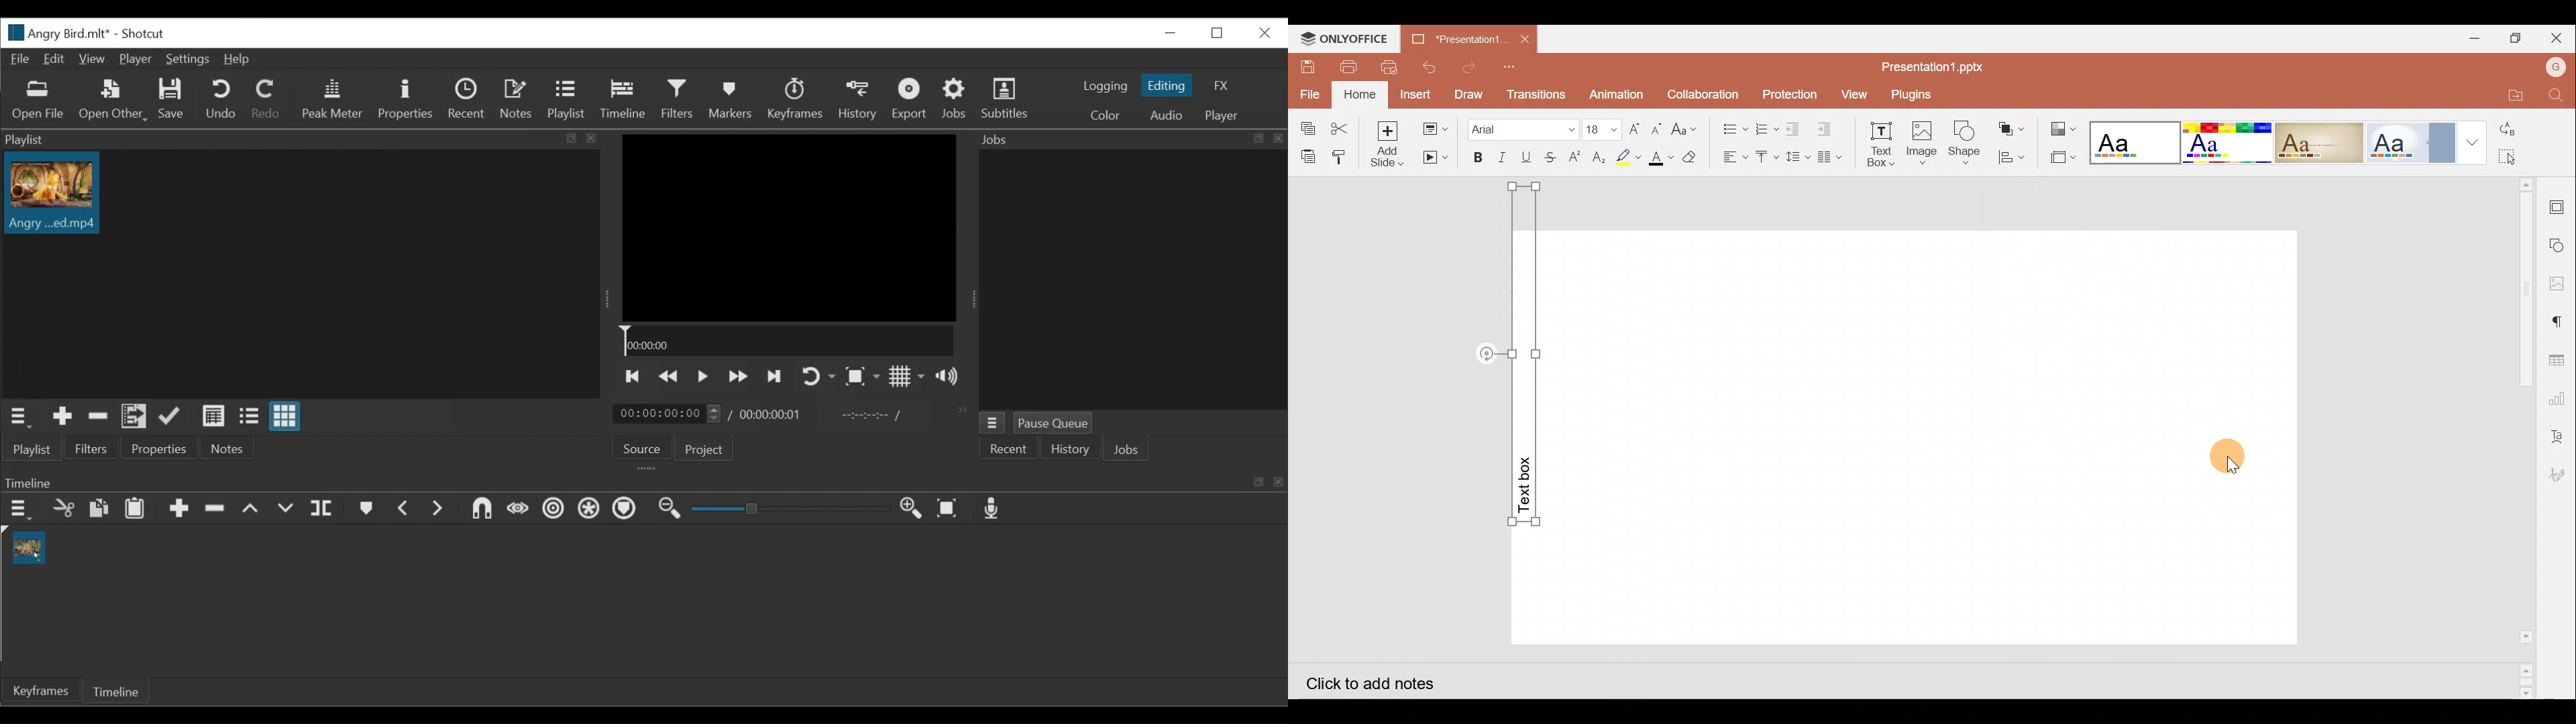  I want to click on Insert Shape, so click(1964, 143).